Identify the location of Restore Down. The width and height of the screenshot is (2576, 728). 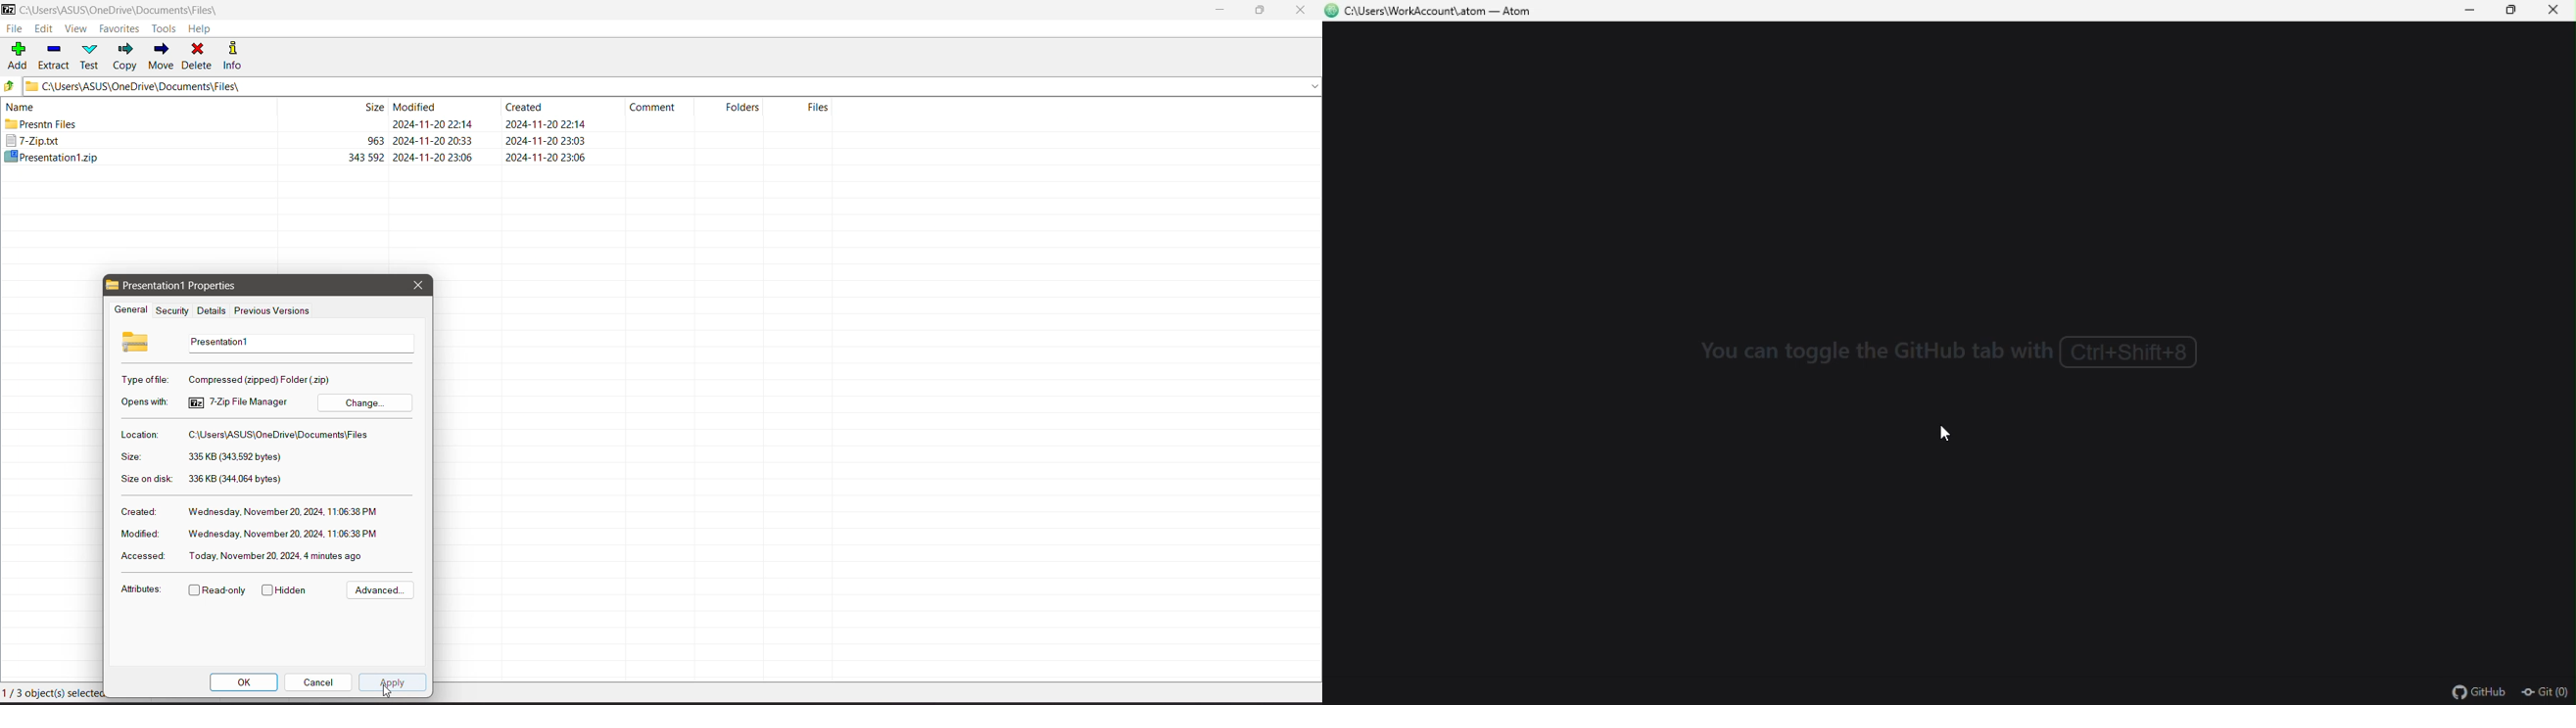
(1261, 10).